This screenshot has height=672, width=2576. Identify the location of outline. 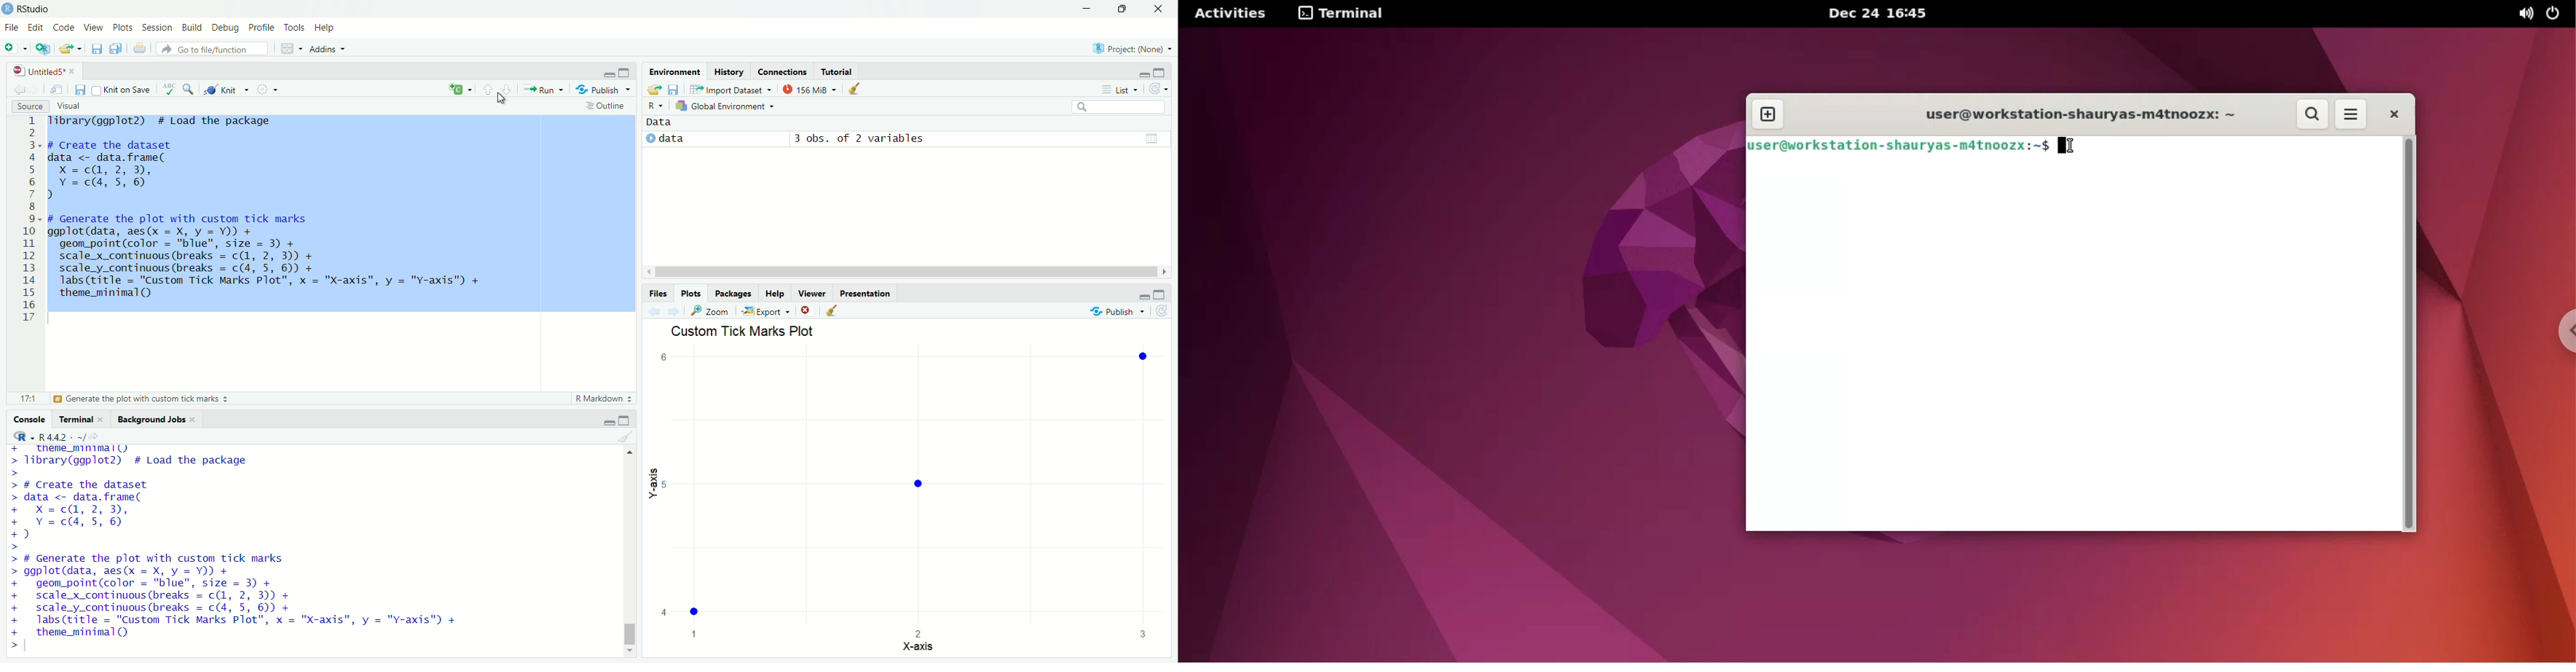
(608, 107).